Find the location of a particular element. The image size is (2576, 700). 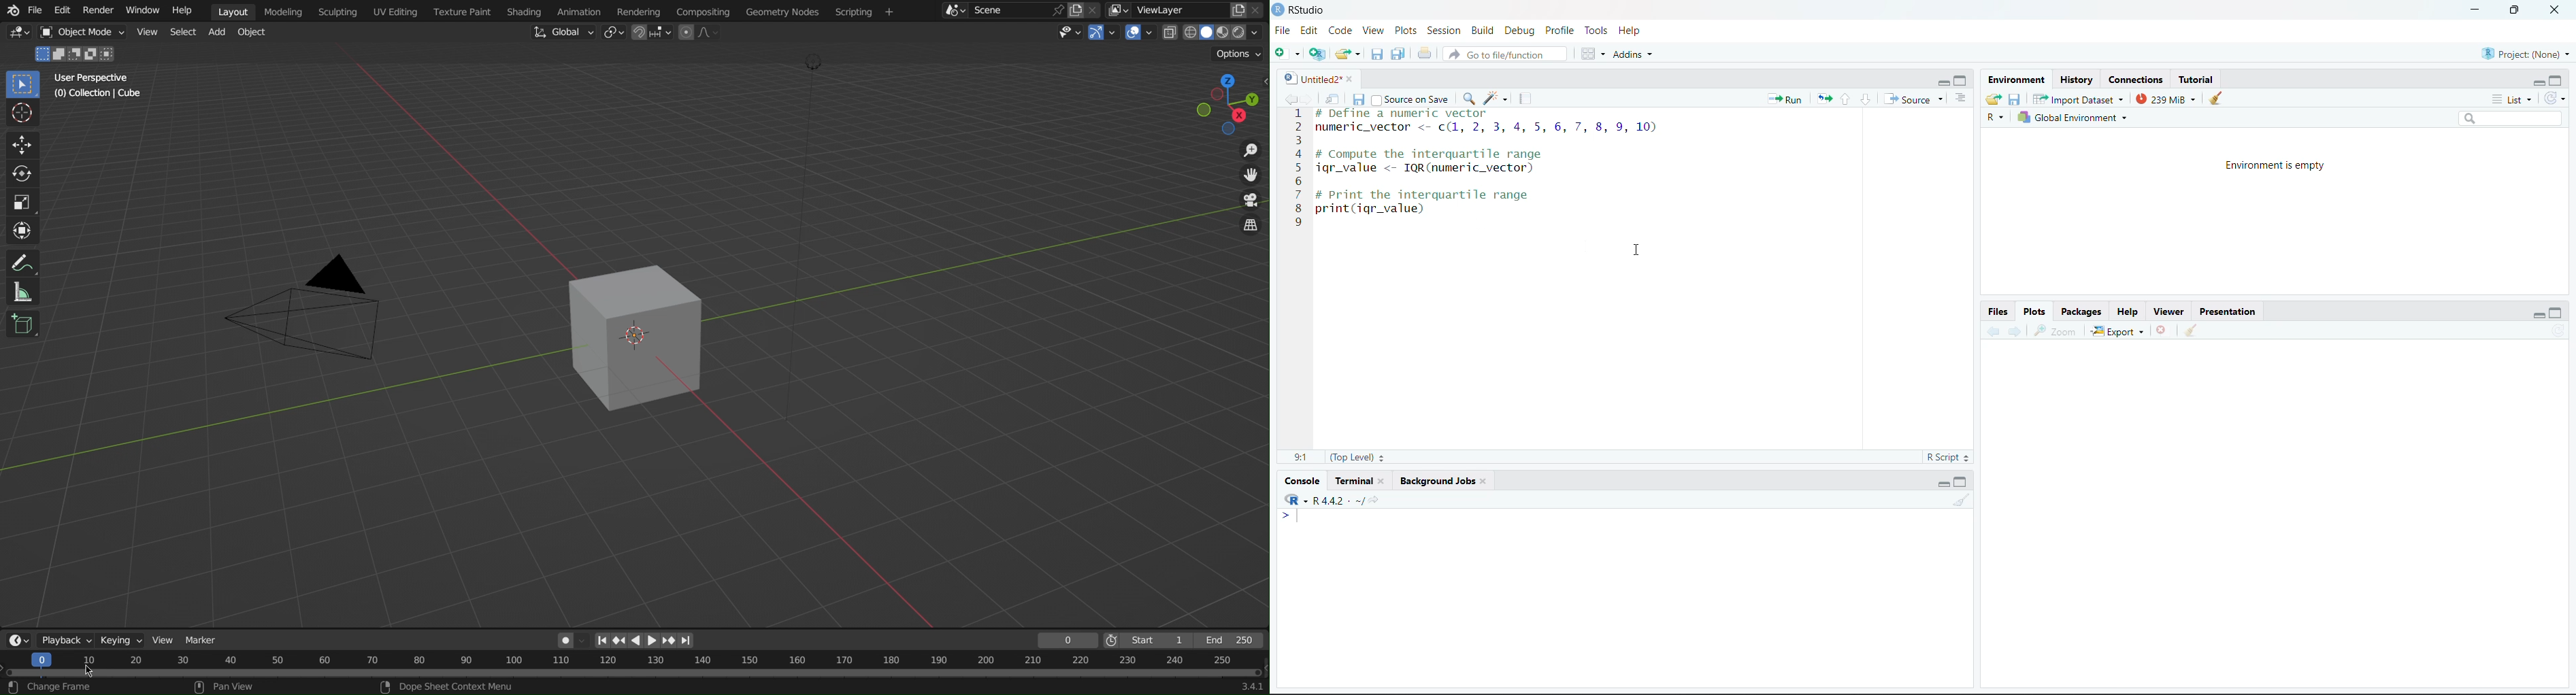

Clear console (Ctrl +L) is located at coordinates (2219, 99).